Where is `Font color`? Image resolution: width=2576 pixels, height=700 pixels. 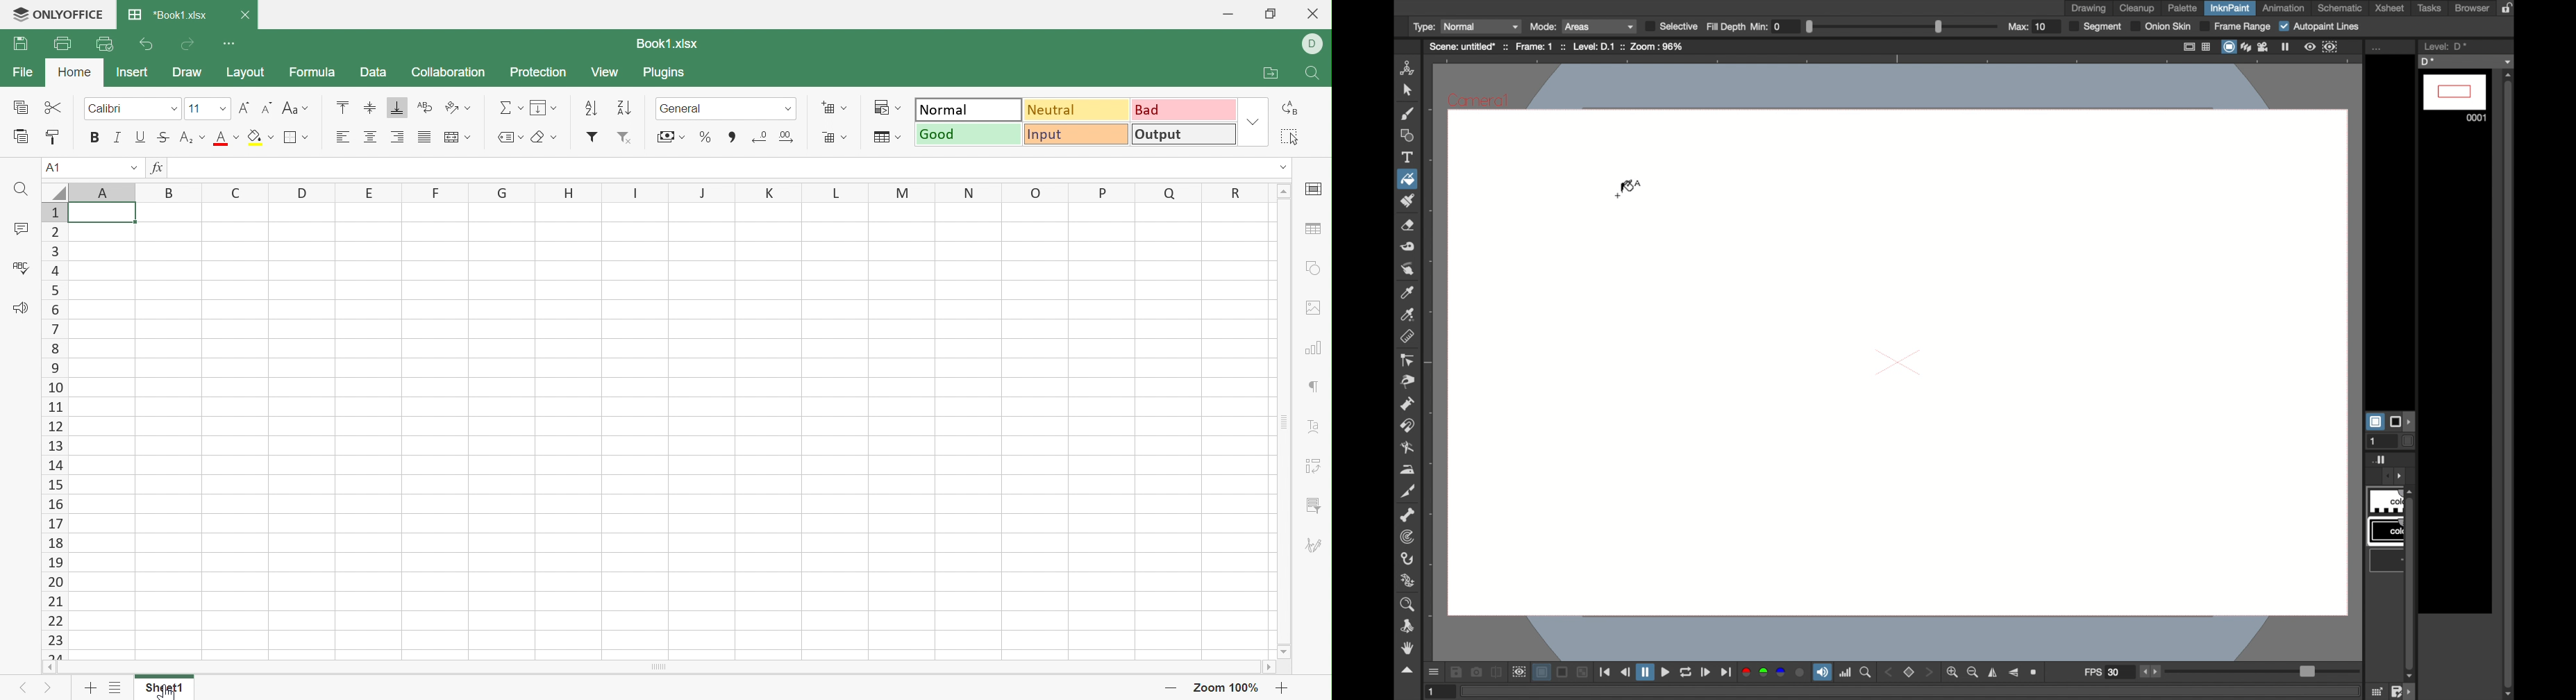 Font color is located at coordinates (226, 137).